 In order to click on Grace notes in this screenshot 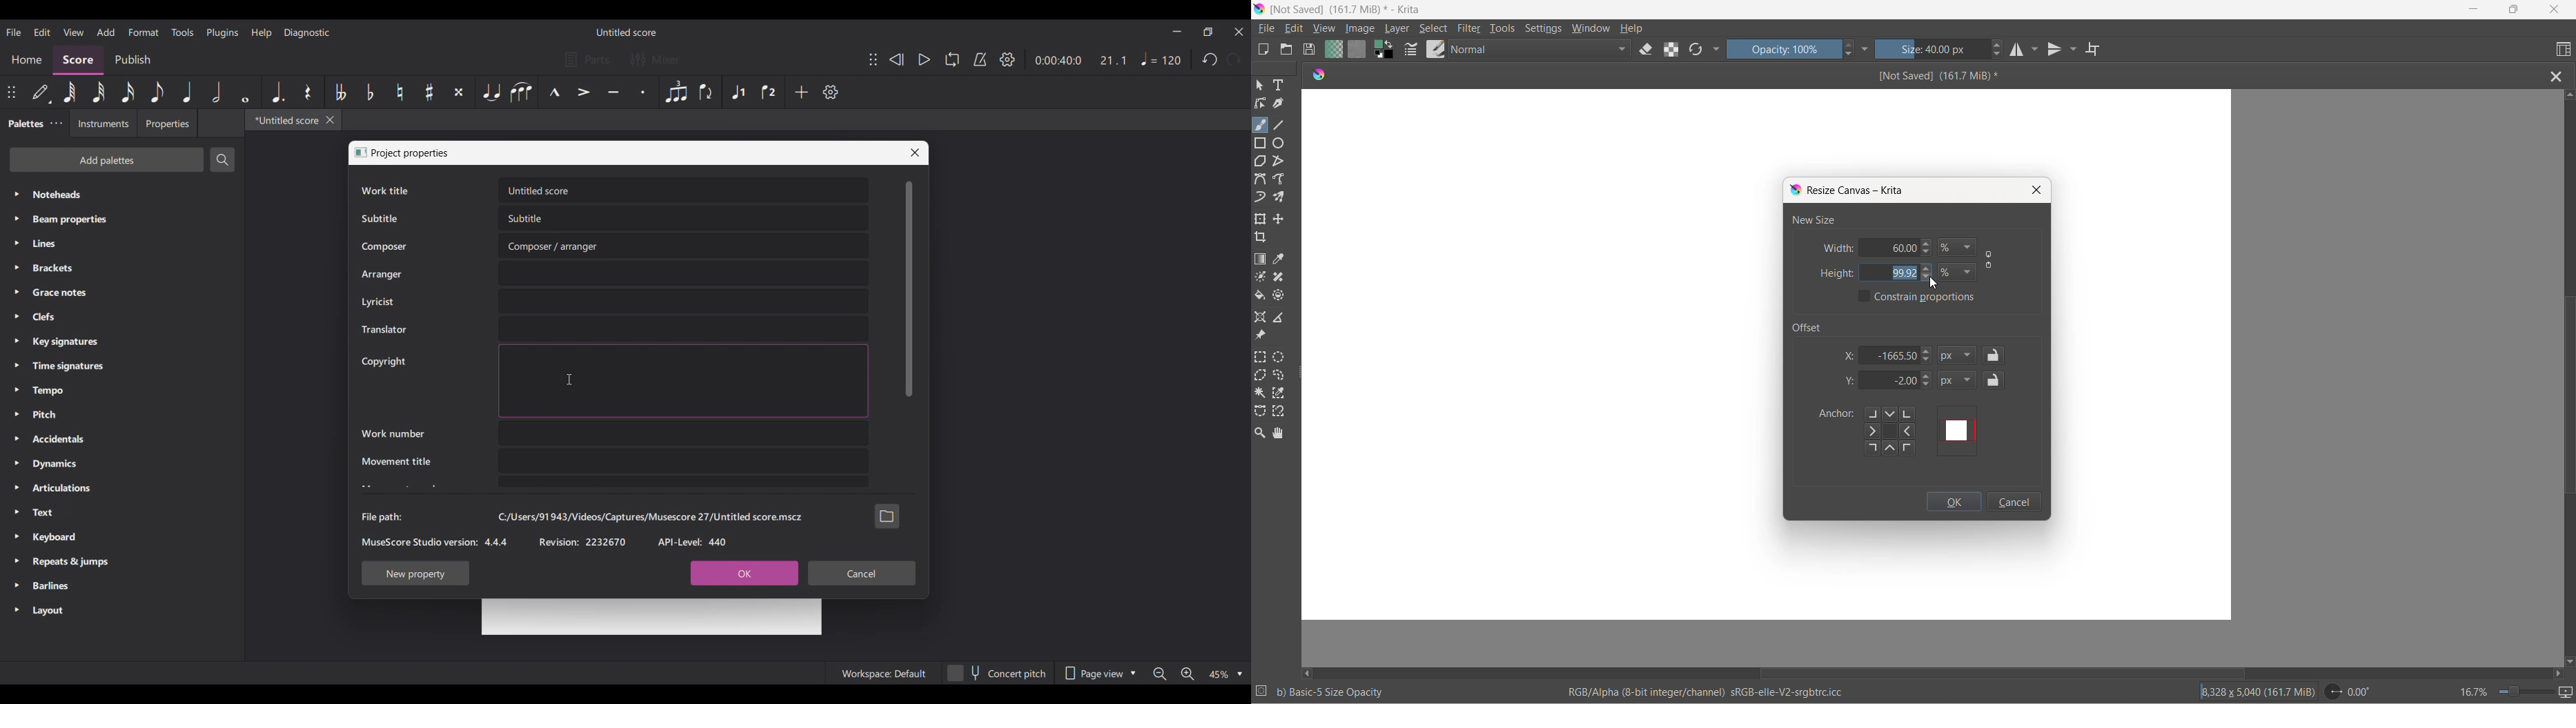, I will do `click(123, 293)`.